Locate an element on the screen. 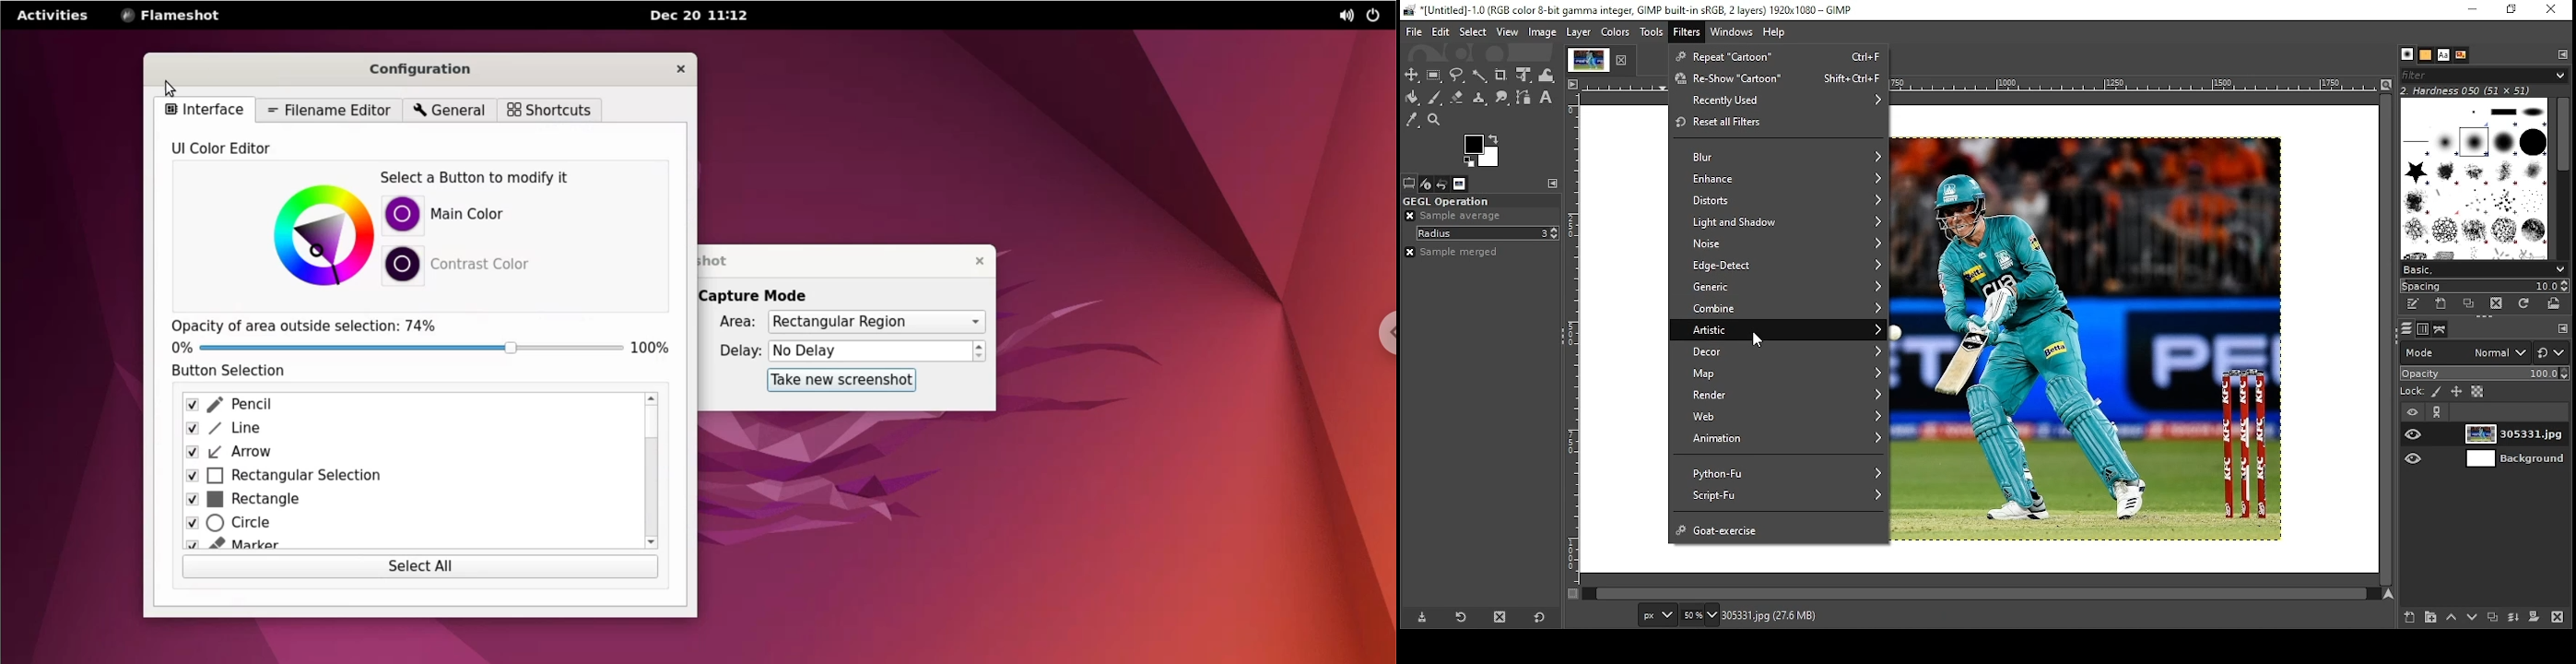  chrome options is located at coordinates (1384, 331).